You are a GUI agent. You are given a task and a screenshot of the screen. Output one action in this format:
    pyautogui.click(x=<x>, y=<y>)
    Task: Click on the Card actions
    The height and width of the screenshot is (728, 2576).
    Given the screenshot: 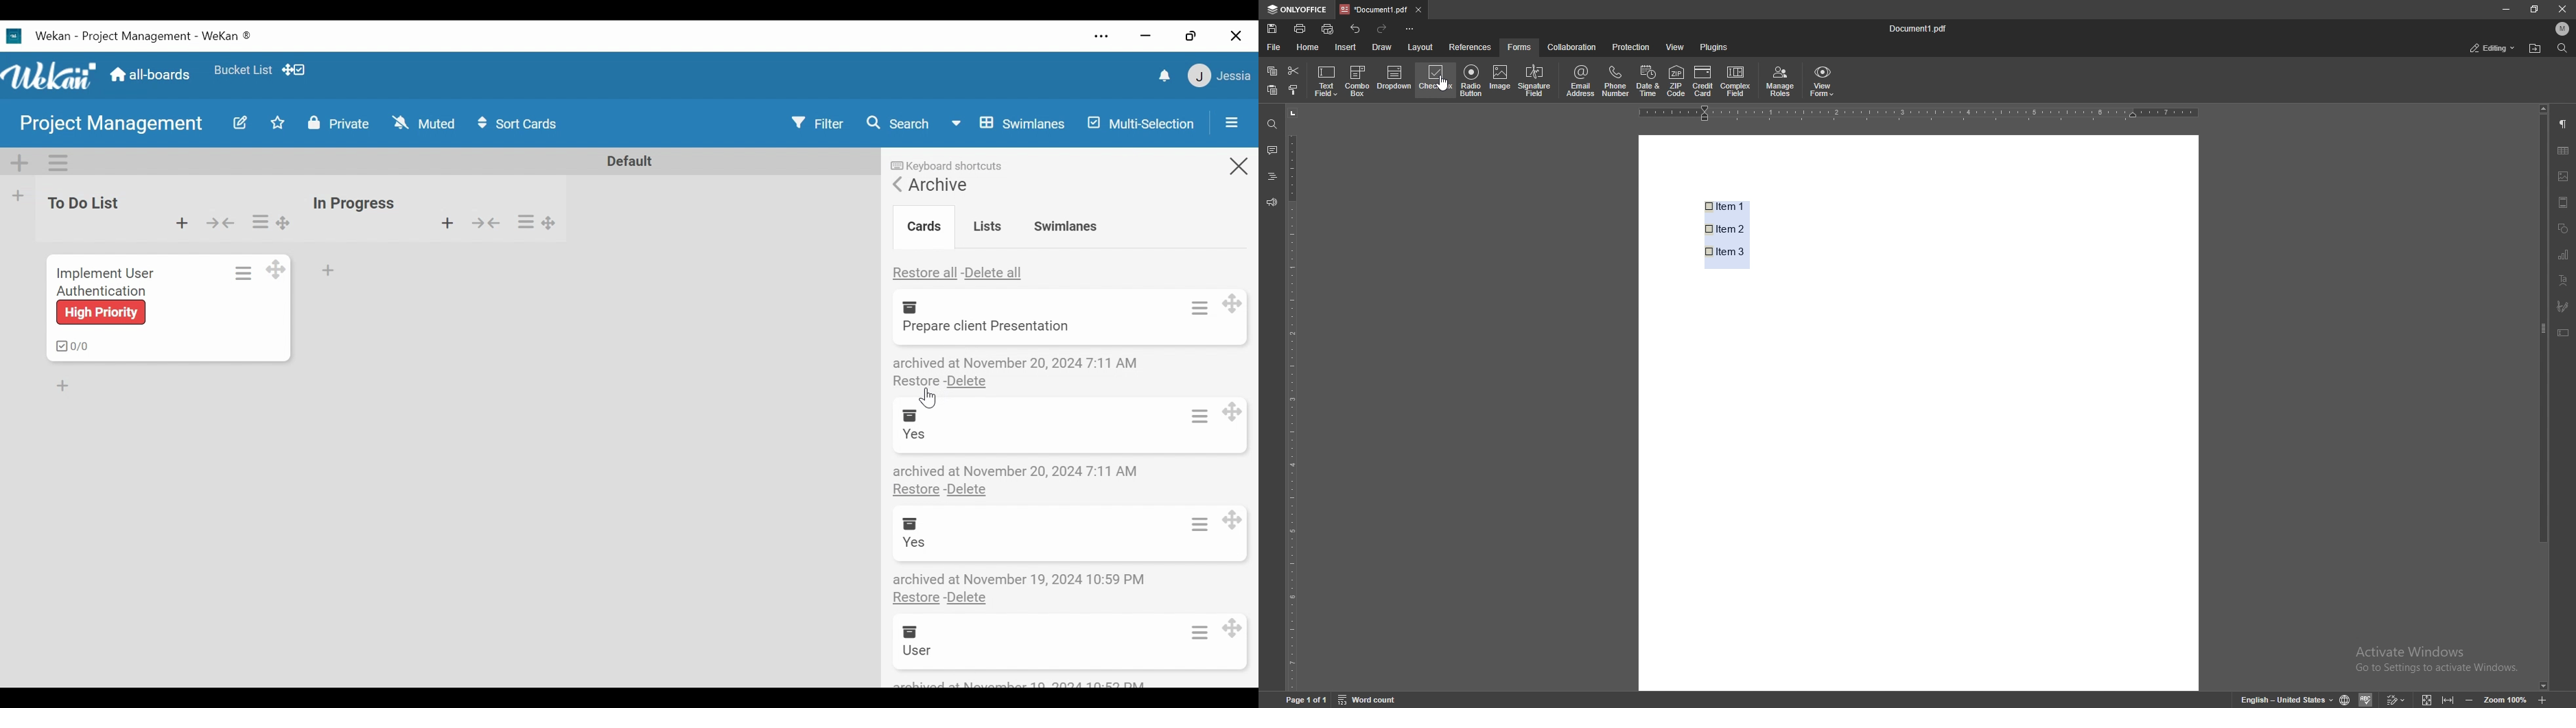 What is the action you would take?
    pyautogui.click(x=1190, y=632)
    